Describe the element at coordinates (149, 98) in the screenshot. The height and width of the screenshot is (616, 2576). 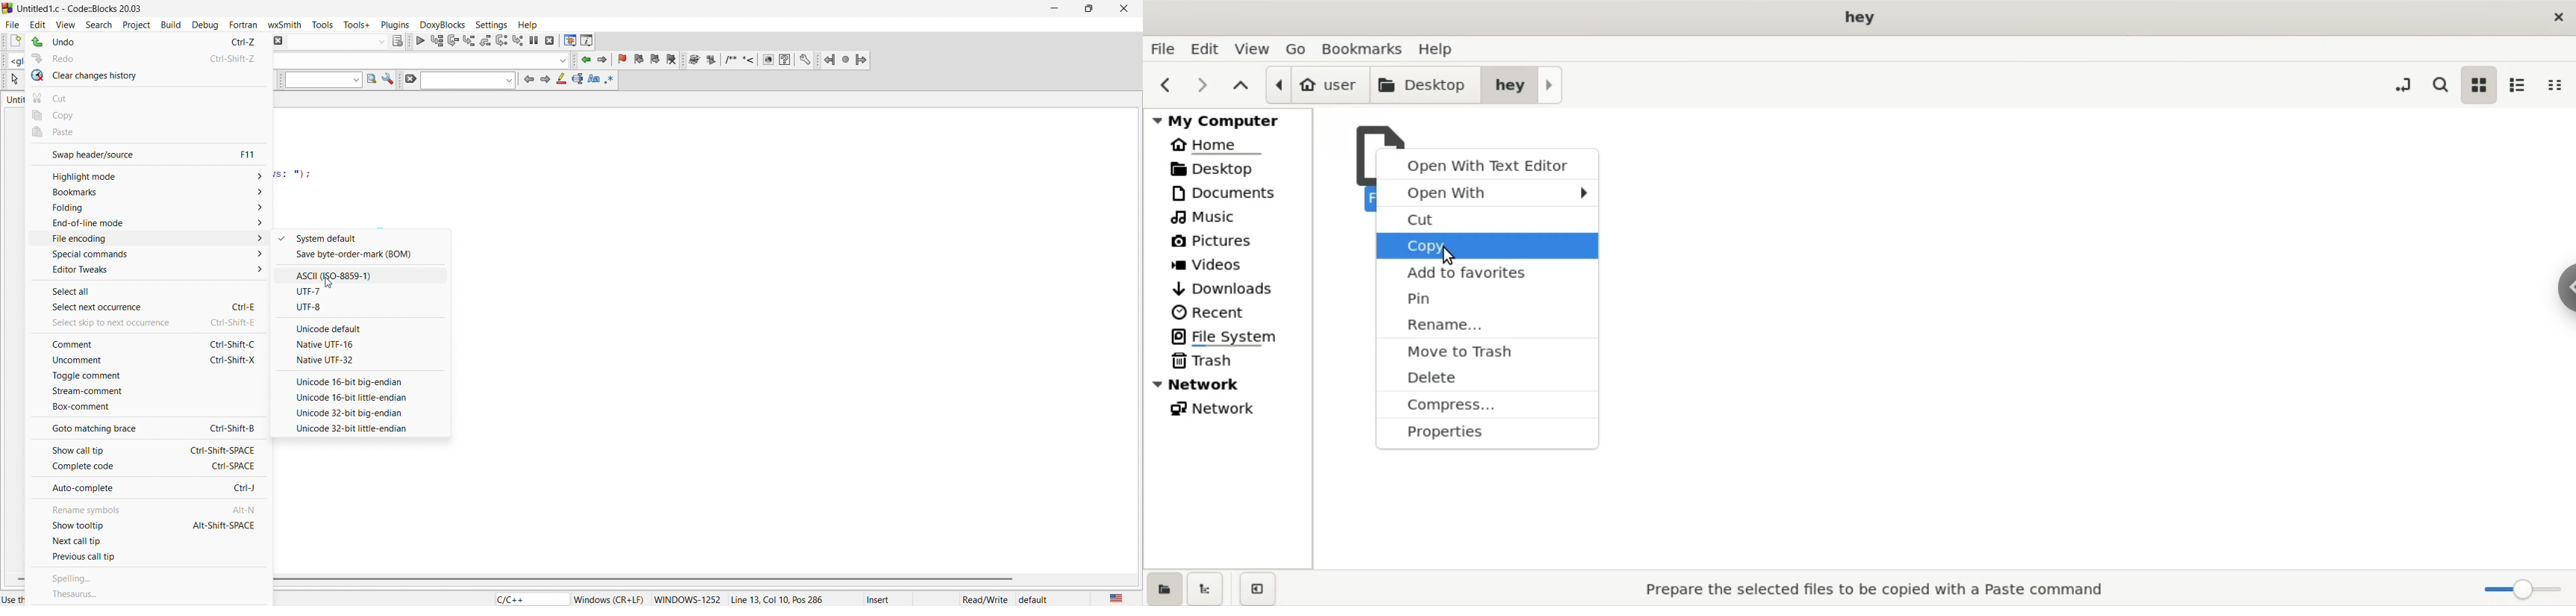
I see `cut` at that location.